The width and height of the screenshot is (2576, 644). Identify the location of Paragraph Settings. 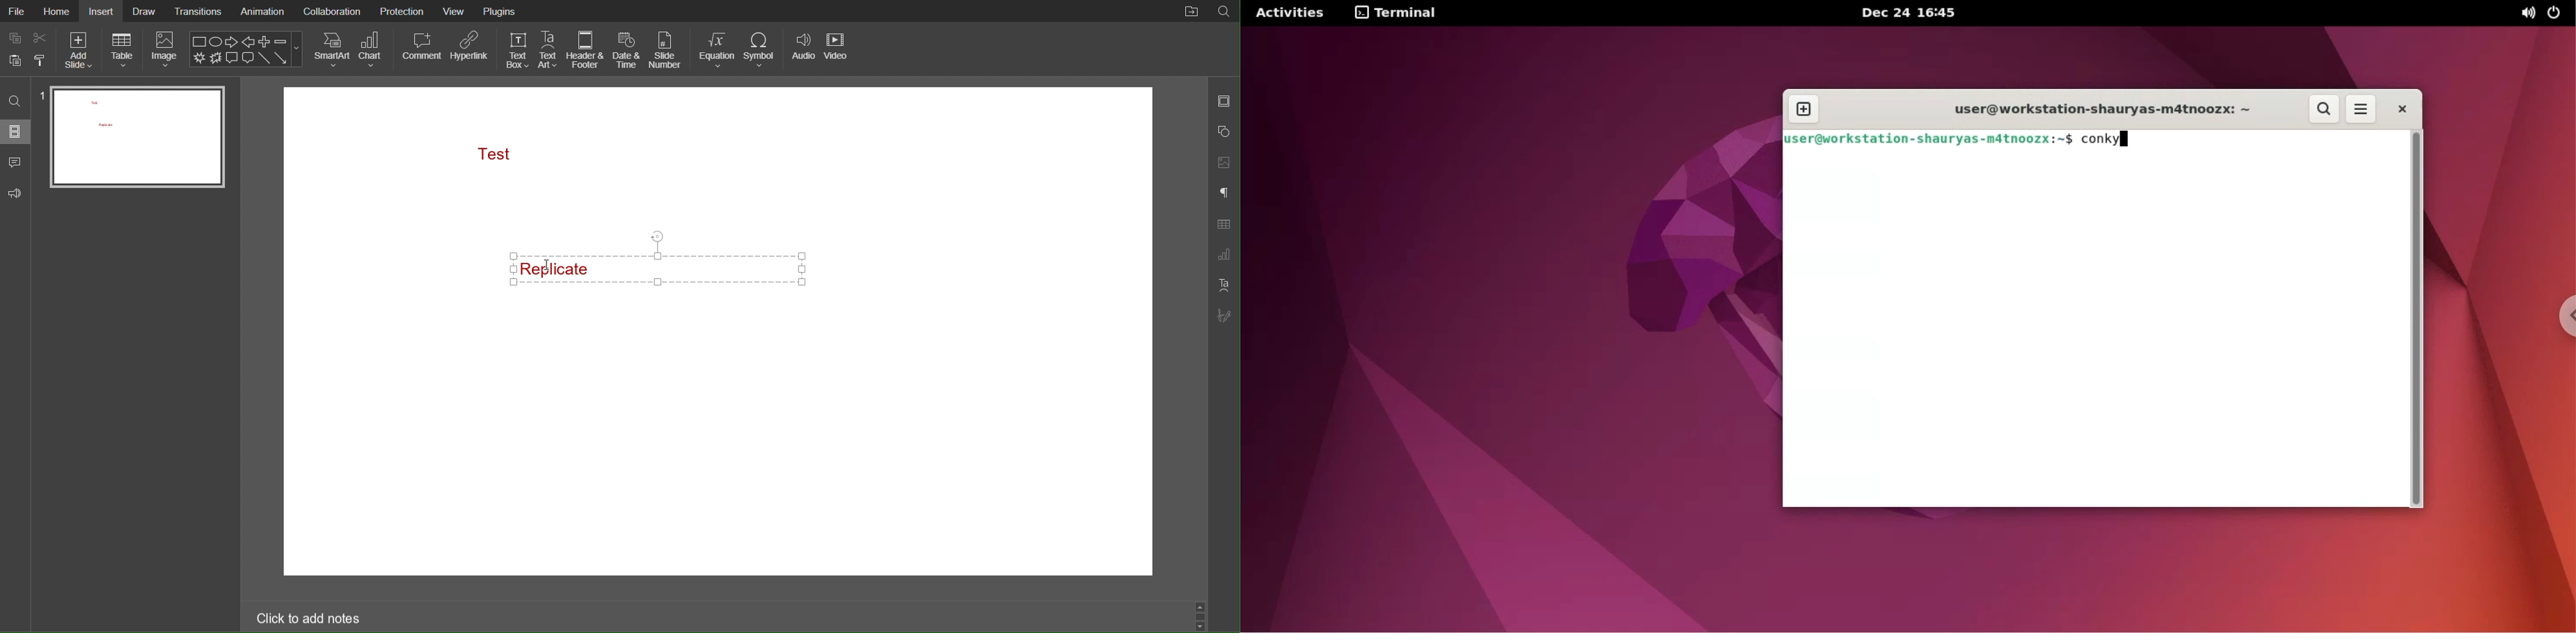
(1224, 194).